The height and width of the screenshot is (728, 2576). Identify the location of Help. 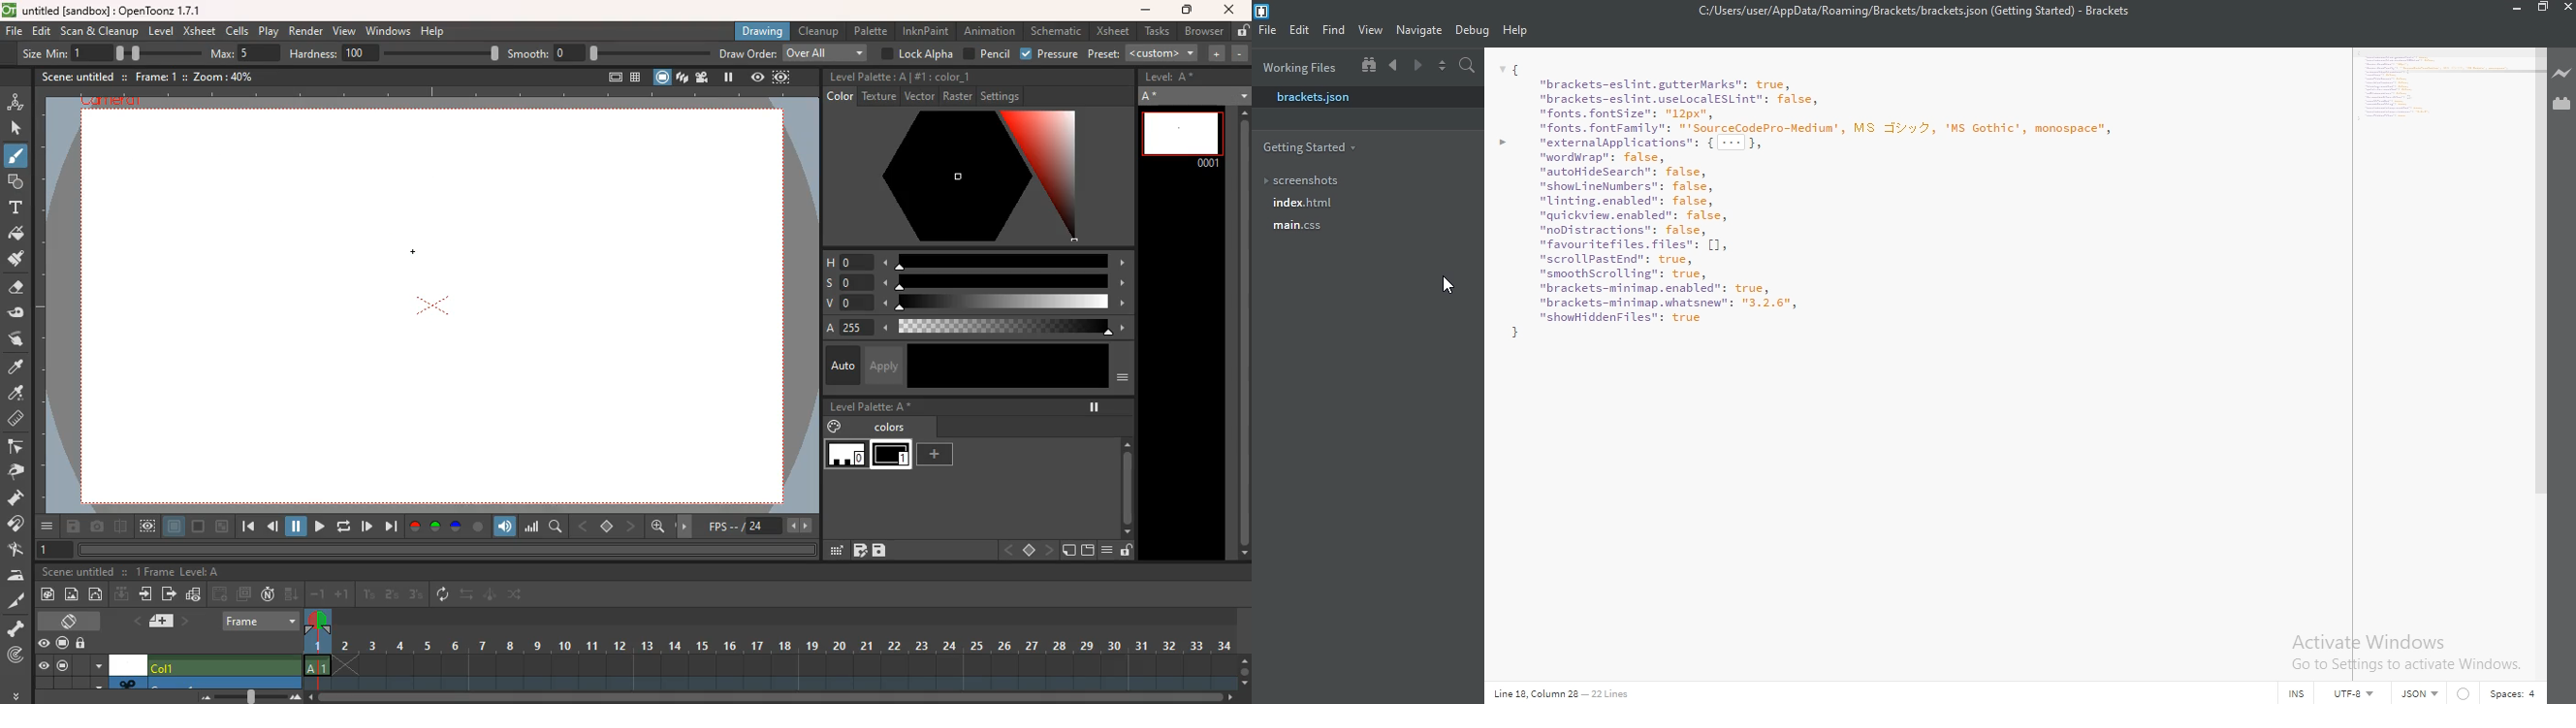
(1517, 32).